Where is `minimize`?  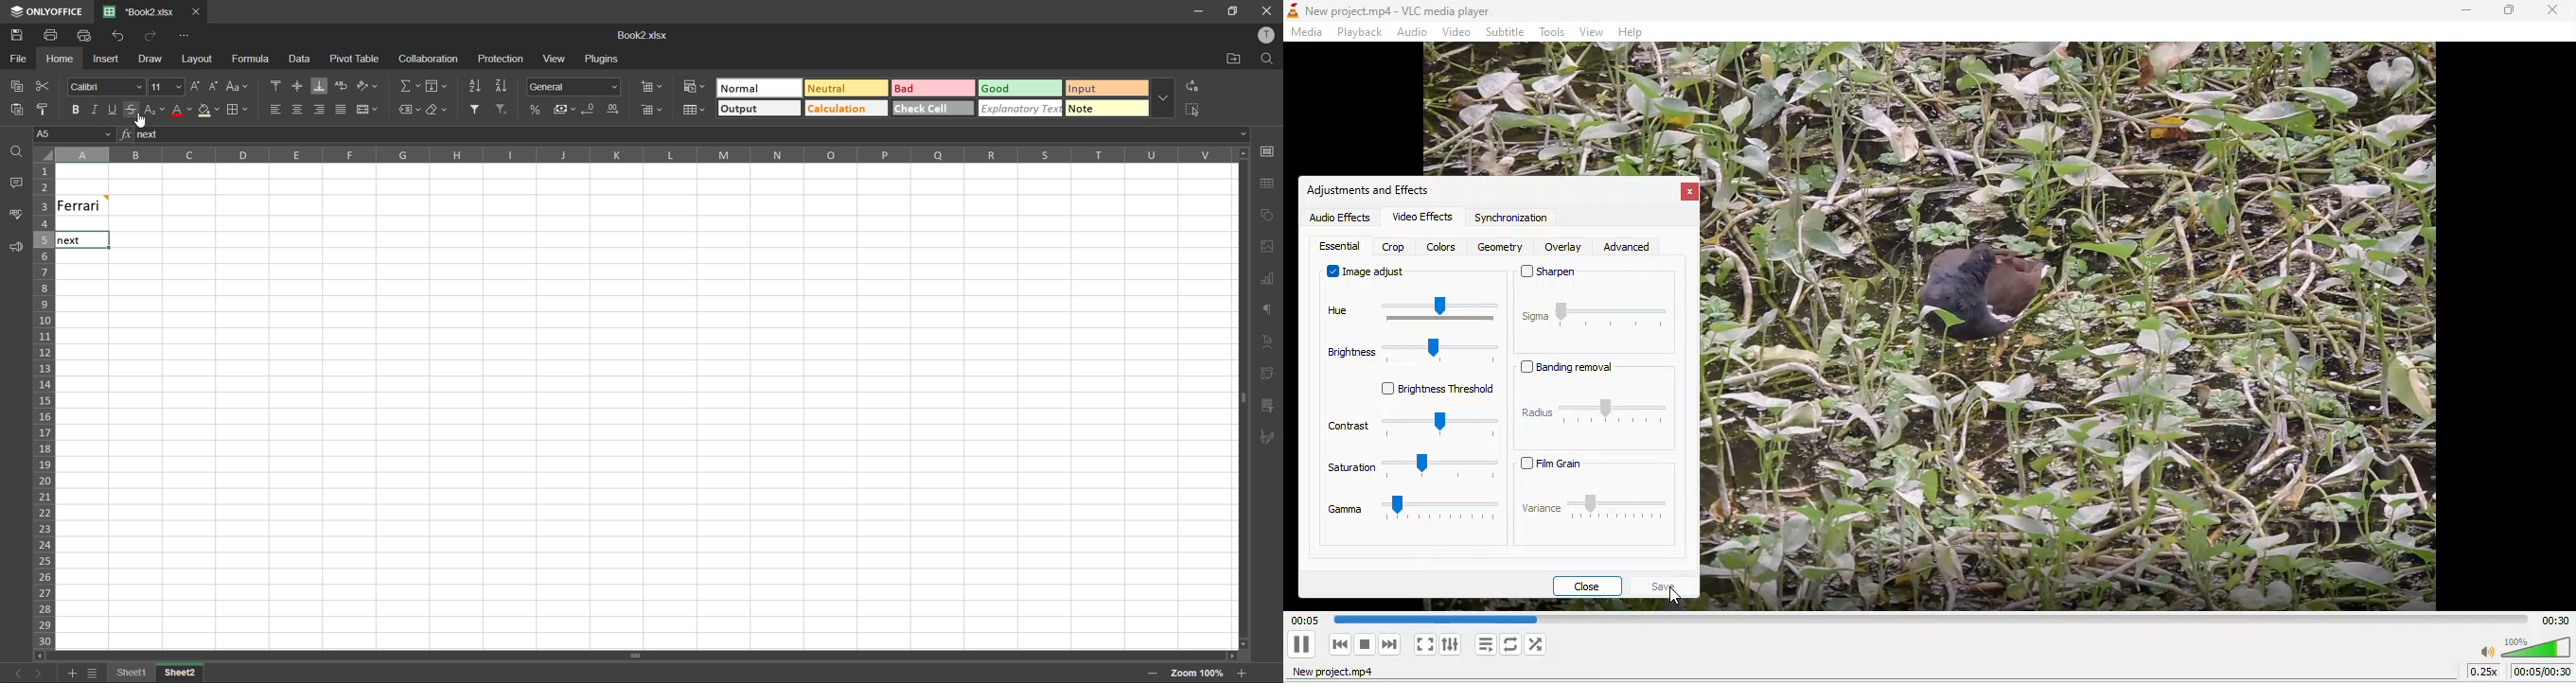 minimize is located at coordinates (1199, 11).